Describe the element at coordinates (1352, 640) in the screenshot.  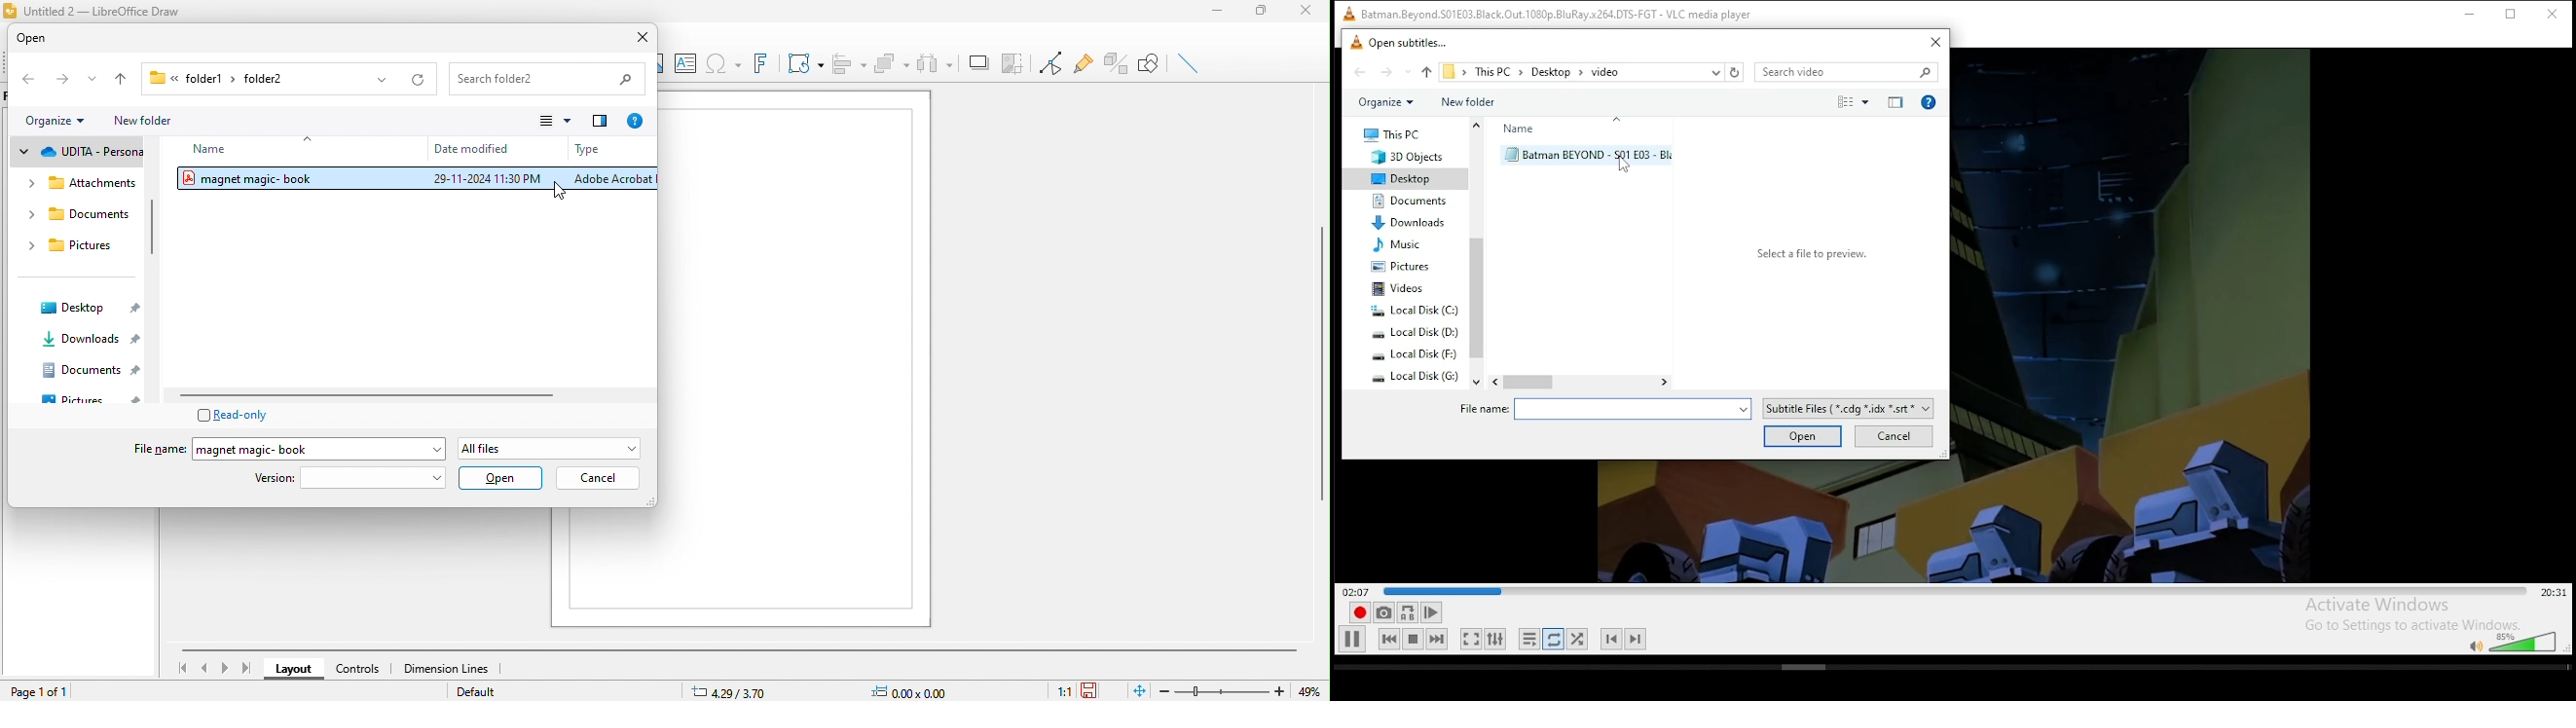
I see `play/pause` at that location.